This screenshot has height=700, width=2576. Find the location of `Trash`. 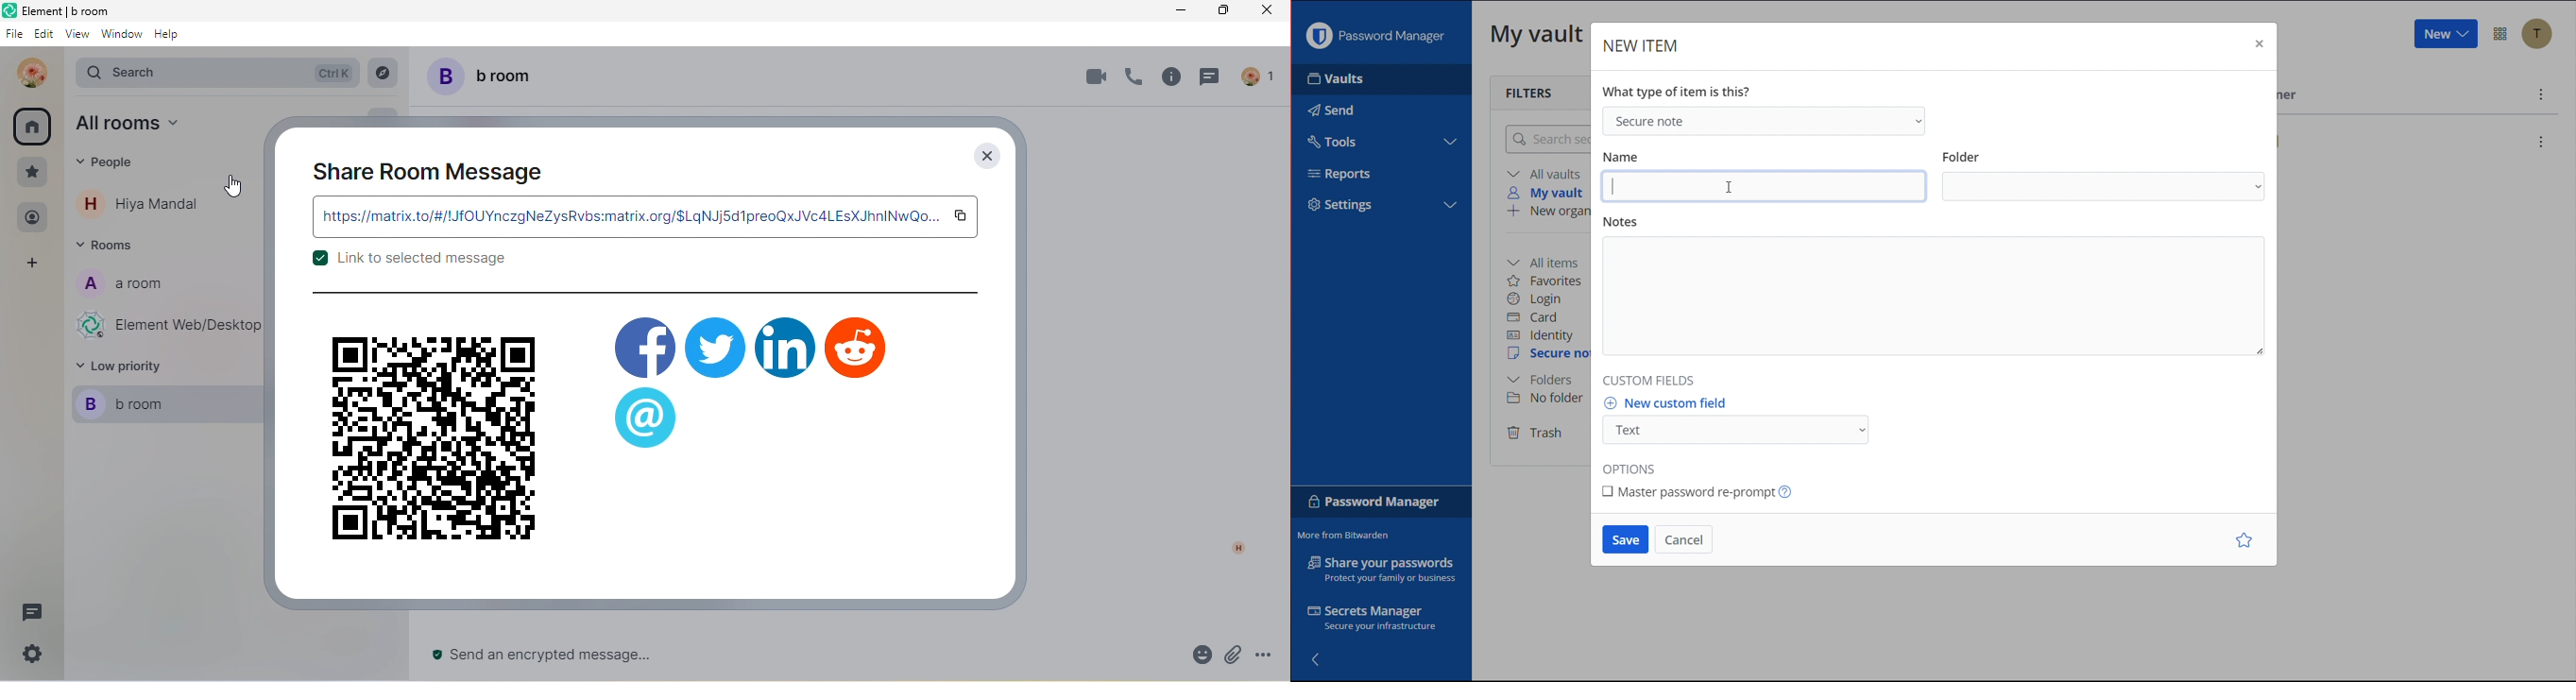

Trash is located at coordinates (1536, 434).